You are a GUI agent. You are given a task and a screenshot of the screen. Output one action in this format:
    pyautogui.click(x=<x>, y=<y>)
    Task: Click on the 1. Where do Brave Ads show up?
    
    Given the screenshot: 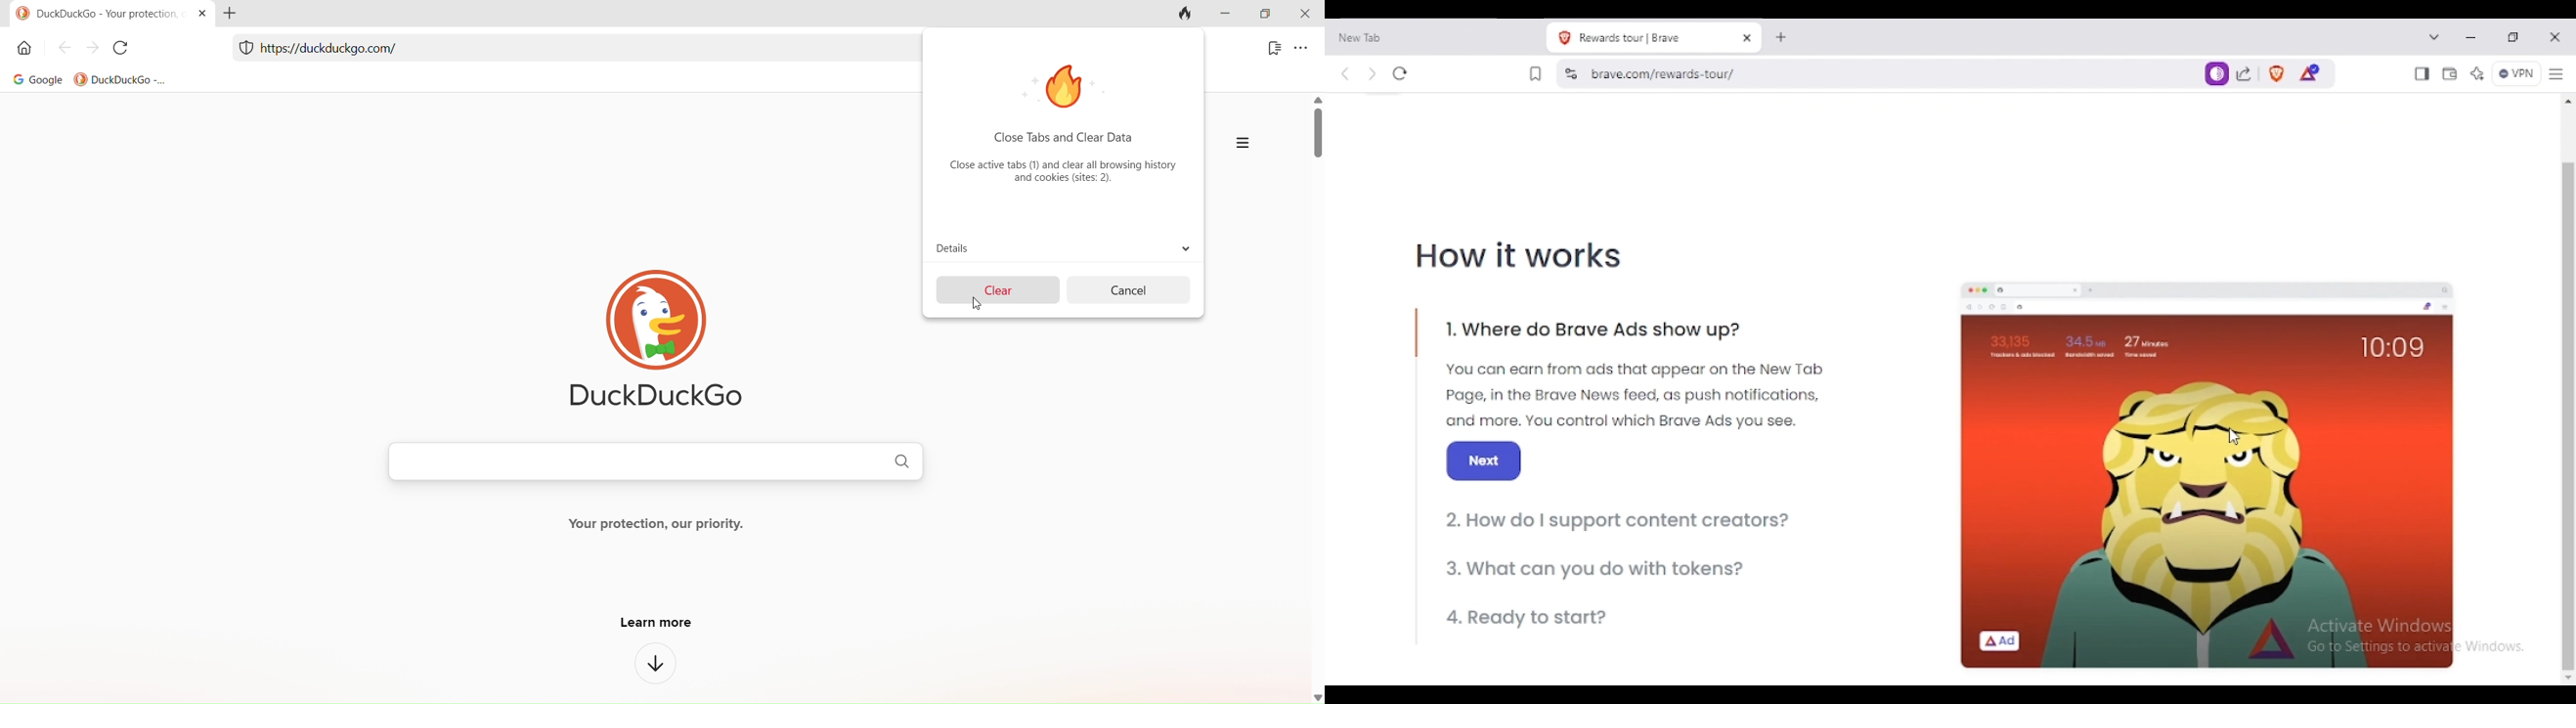 What is the action you would take?
    pyautogui.click(x=1598, y=333)
    